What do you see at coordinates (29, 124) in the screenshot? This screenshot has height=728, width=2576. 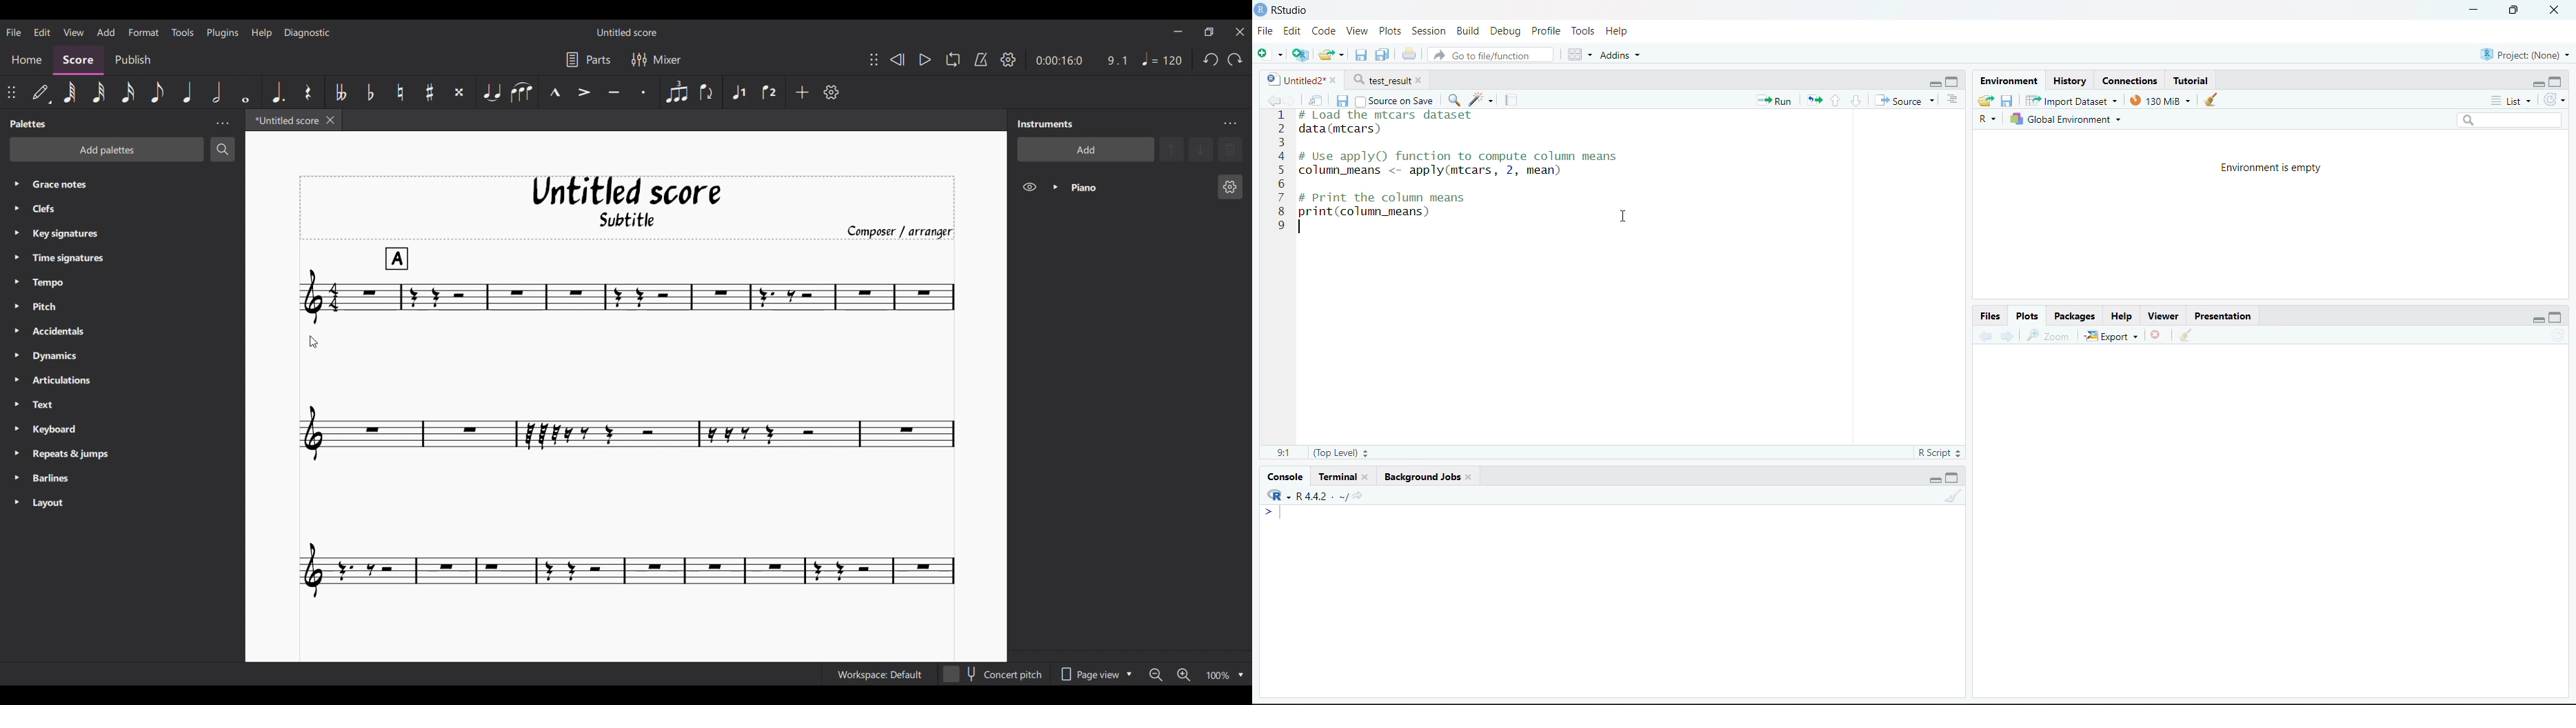 I see `Palette title` at bounding box center [29, 124].